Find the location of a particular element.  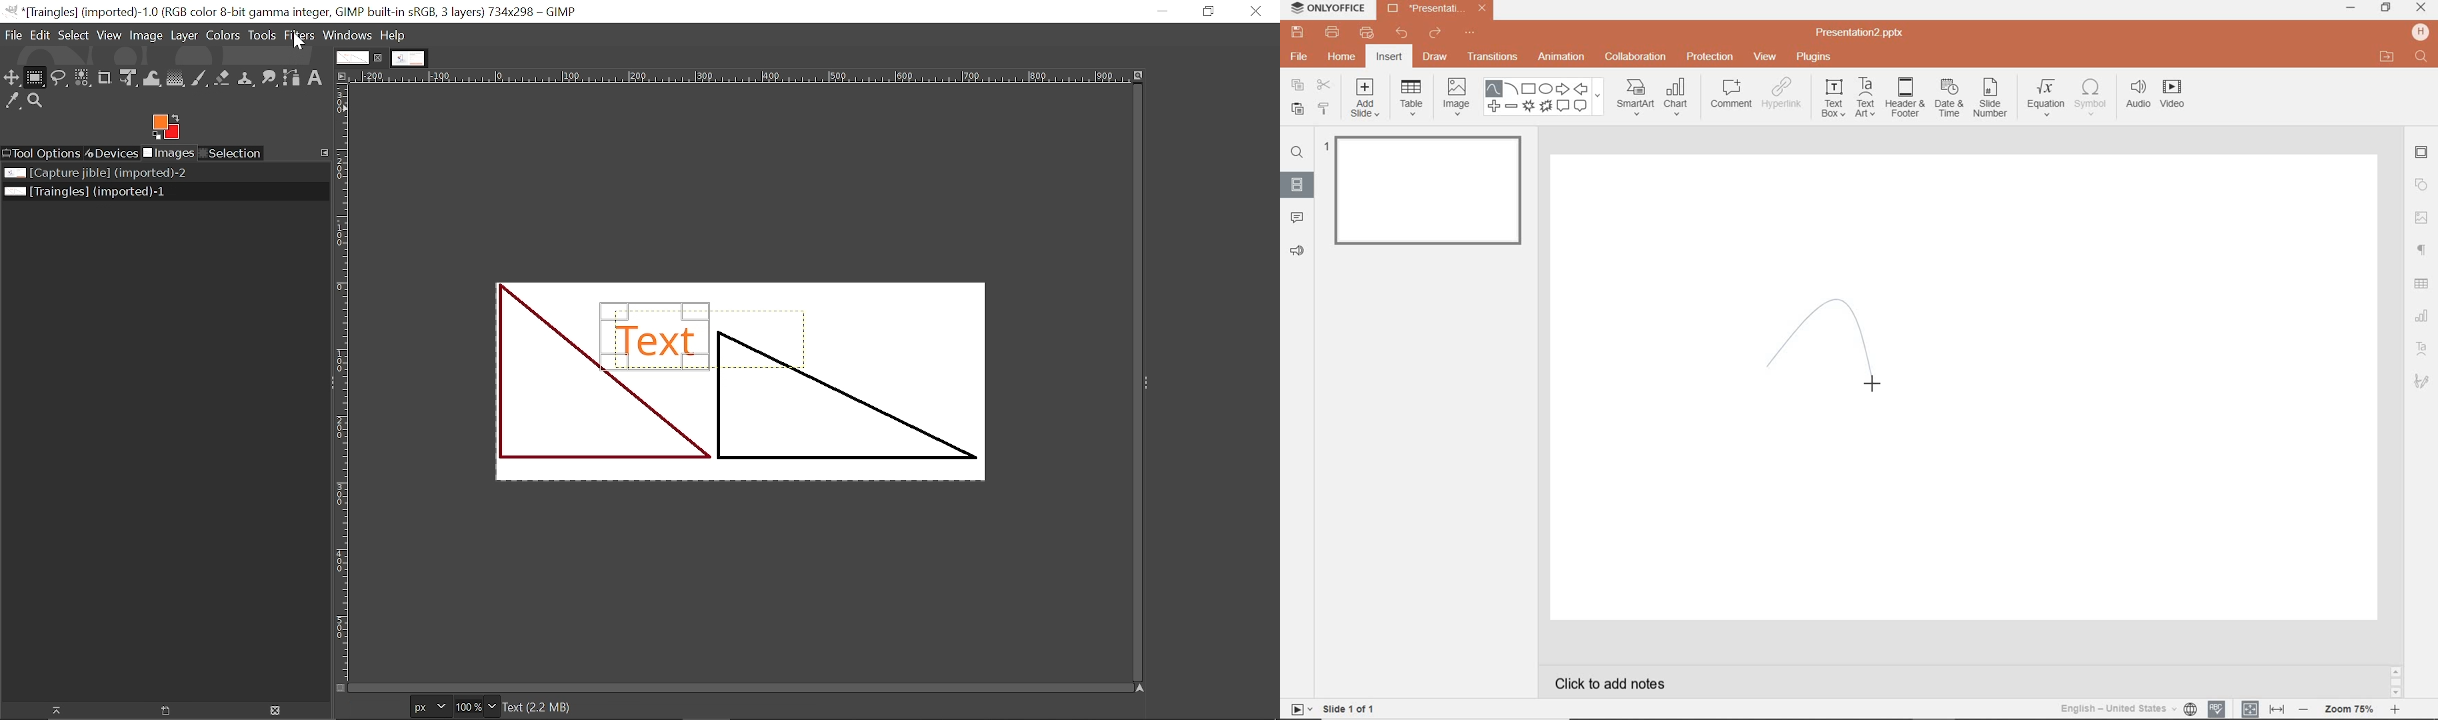

ONLYOFFICE is located at coordinates (1328, 9).